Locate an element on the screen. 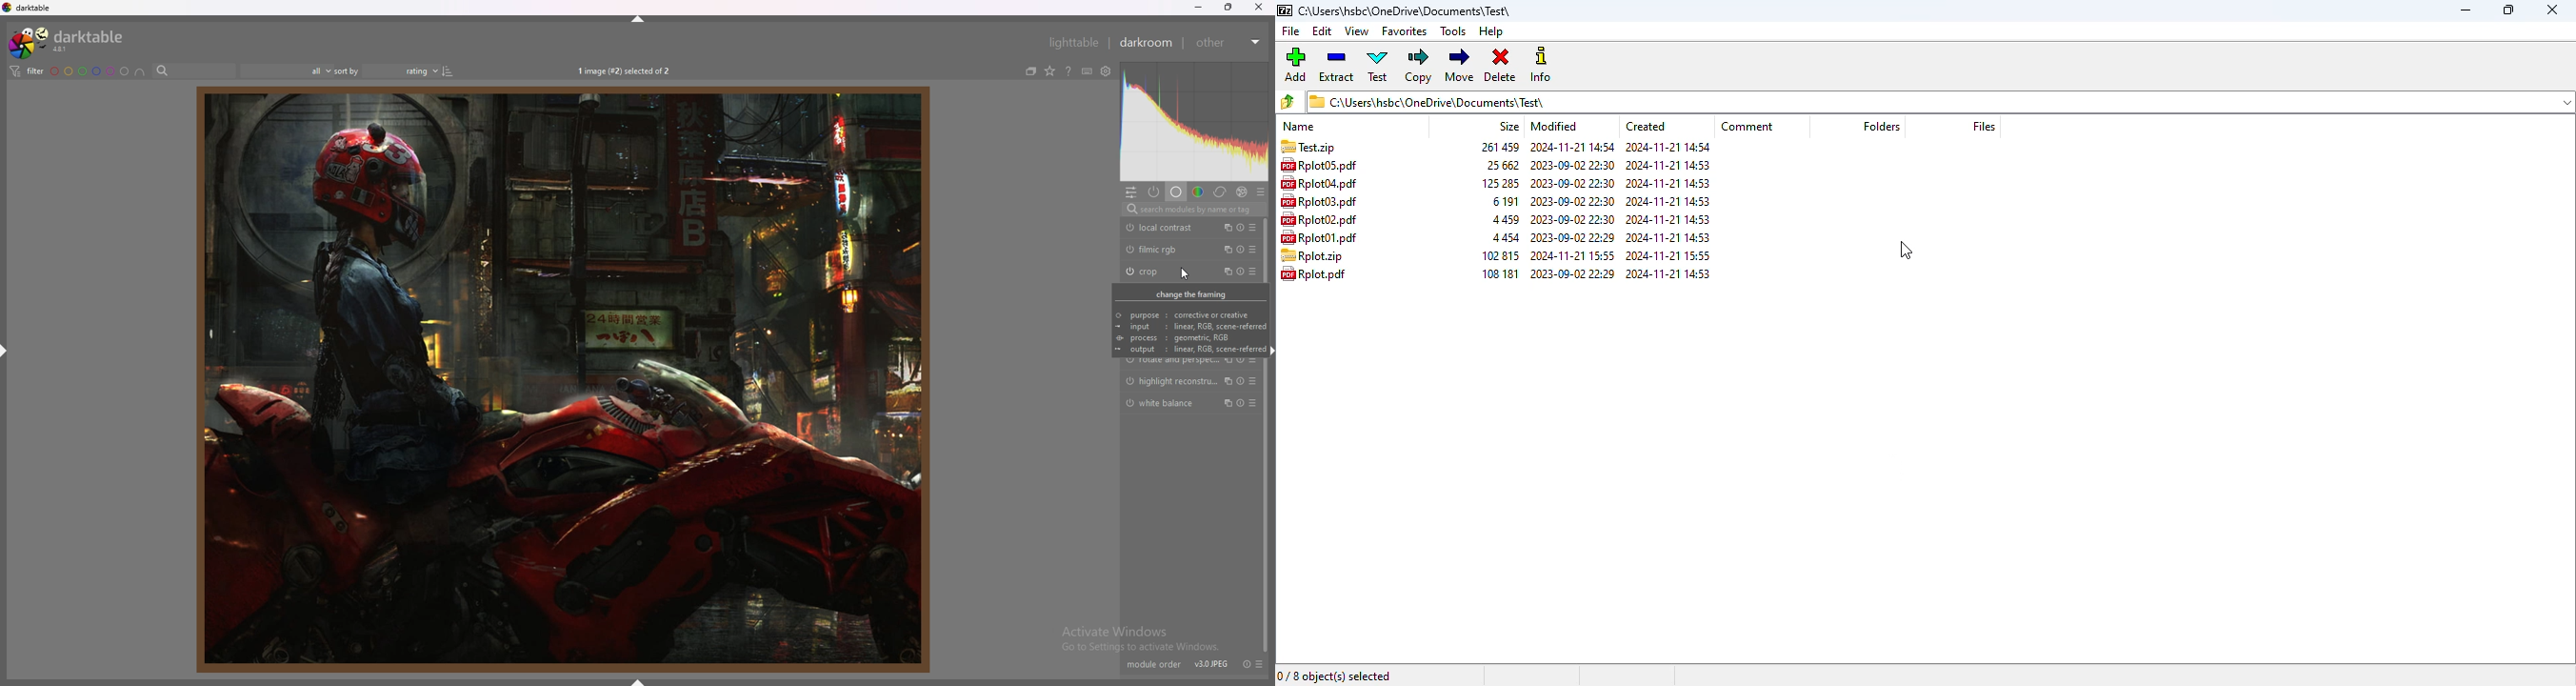 The image size is (2576, 700). size is located at coordinates (1509, 127).